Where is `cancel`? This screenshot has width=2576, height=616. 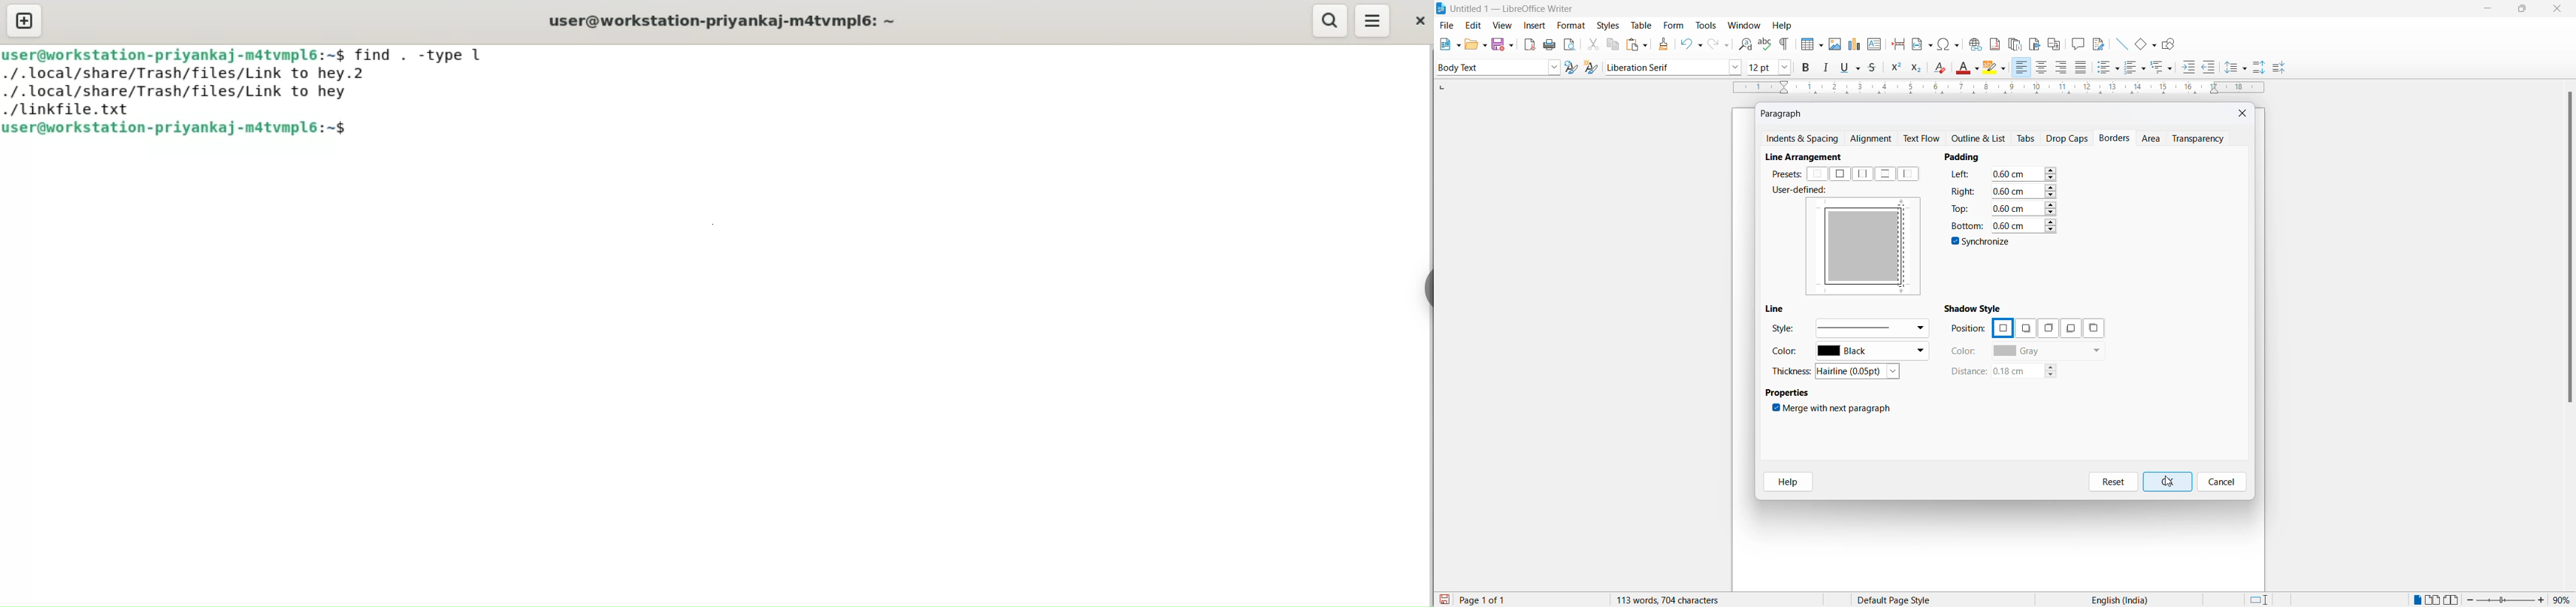
cancel is located at coordinates (2223, 482).